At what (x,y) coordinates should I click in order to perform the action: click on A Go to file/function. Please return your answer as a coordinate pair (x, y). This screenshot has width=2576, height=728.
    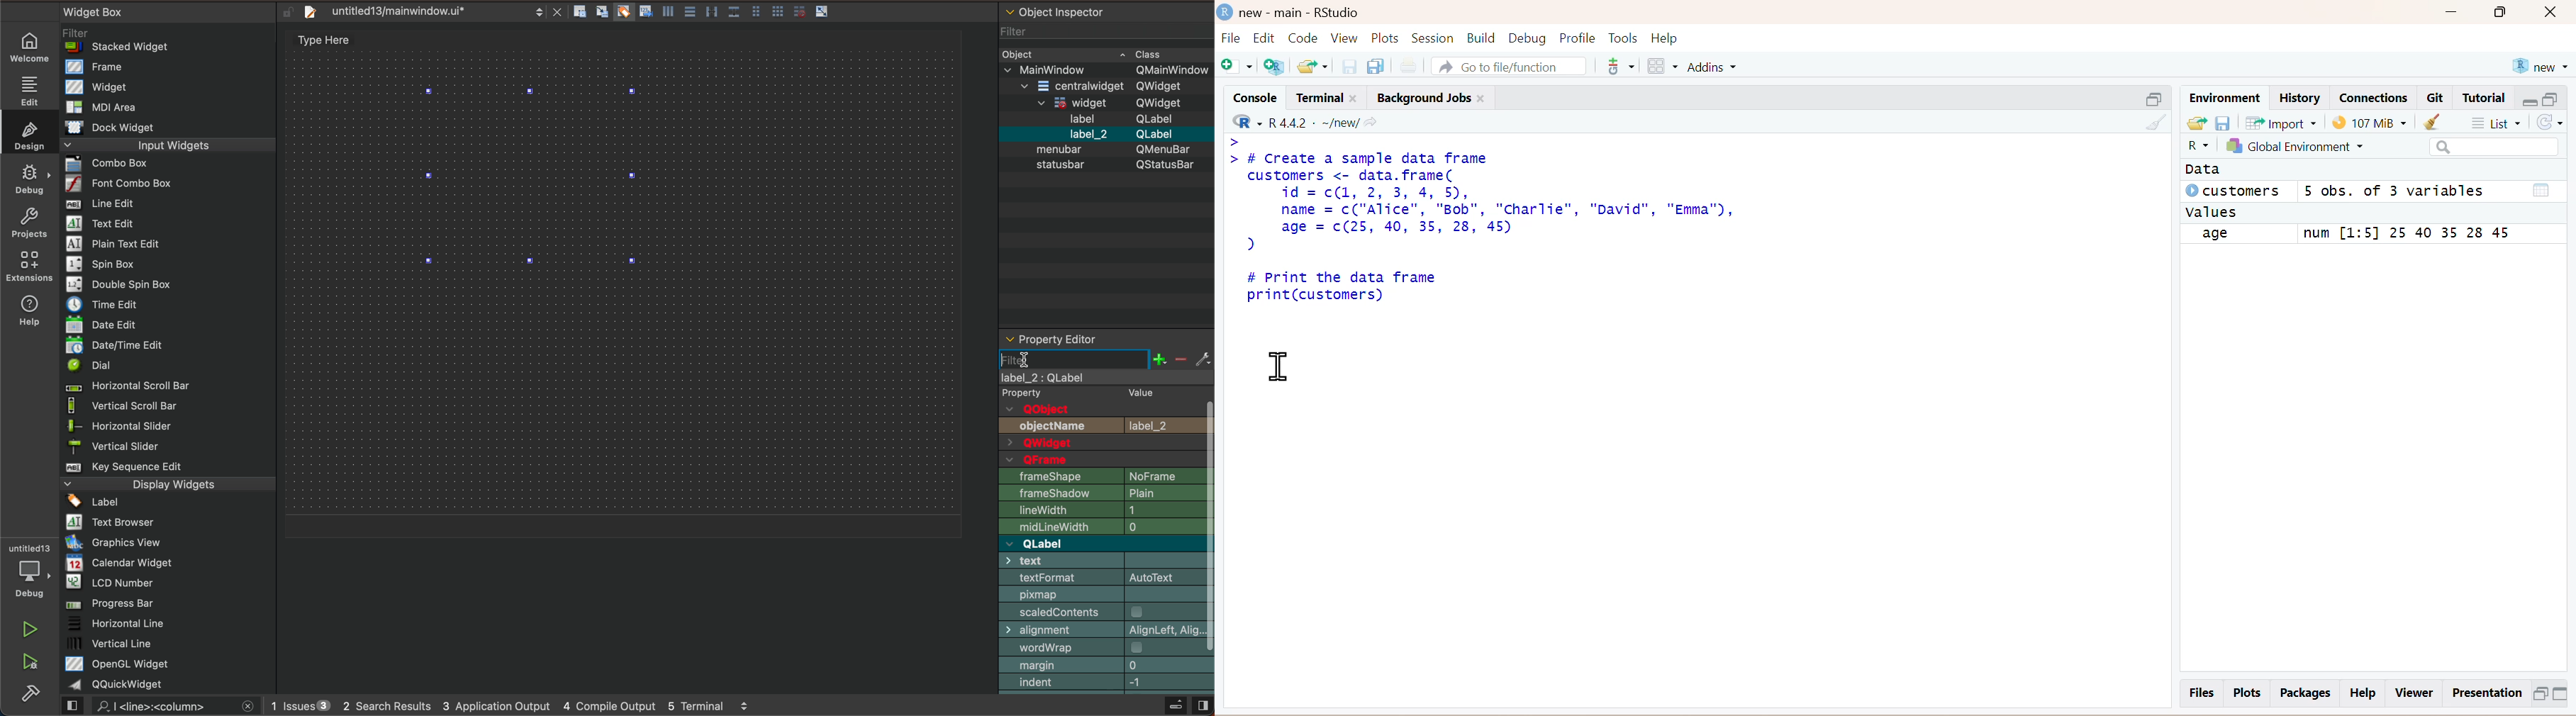
    Looking at the image, I should click on (1506, 65).